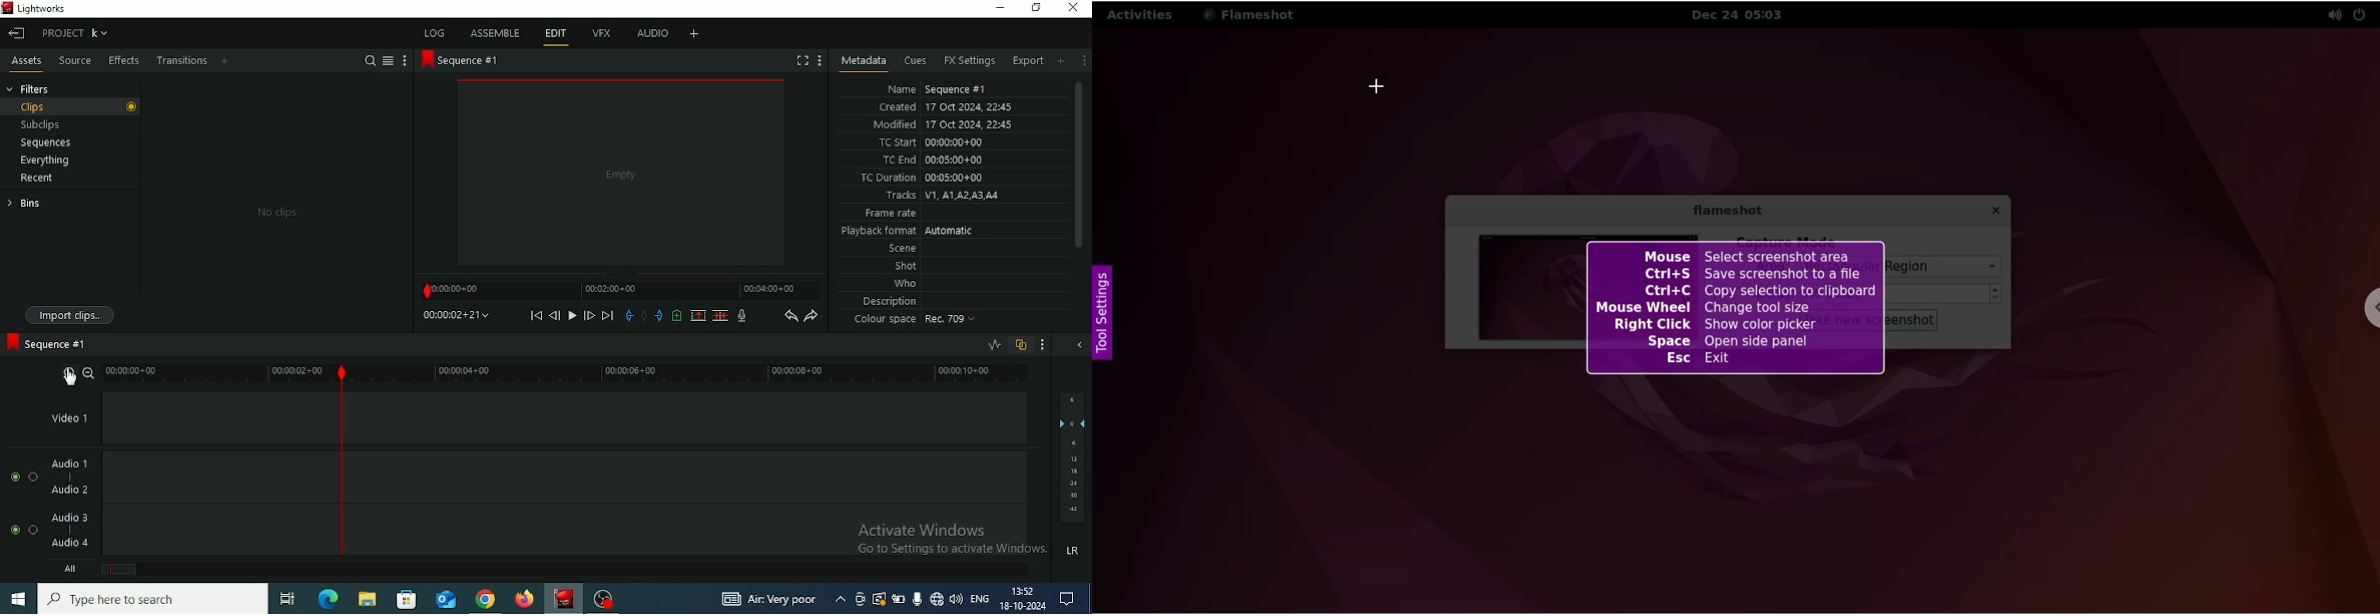 The width and height of the screenshot is (2380, 616). Describe the element at coordinates (181, 61) in the screenshot. I see `Transitions` at that location.